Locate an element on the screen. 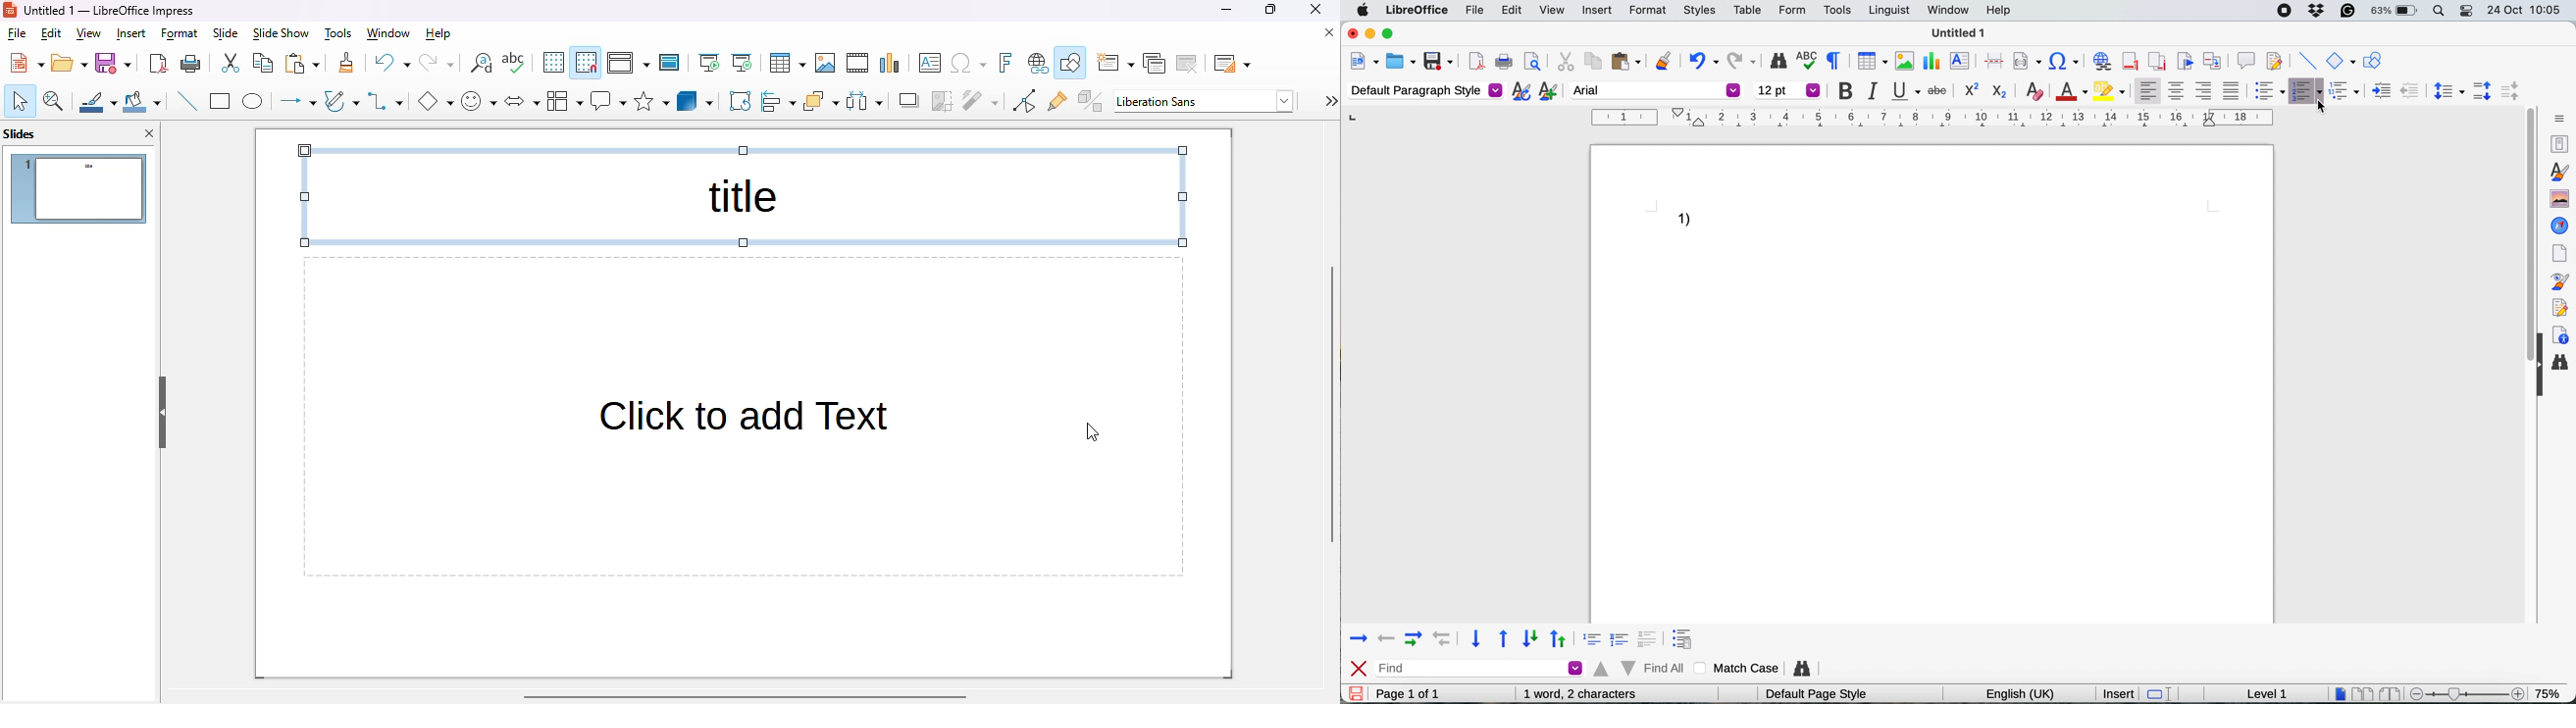 This screenshot has height=728, width=2576. linguist is located at coordinates (1888, 11).